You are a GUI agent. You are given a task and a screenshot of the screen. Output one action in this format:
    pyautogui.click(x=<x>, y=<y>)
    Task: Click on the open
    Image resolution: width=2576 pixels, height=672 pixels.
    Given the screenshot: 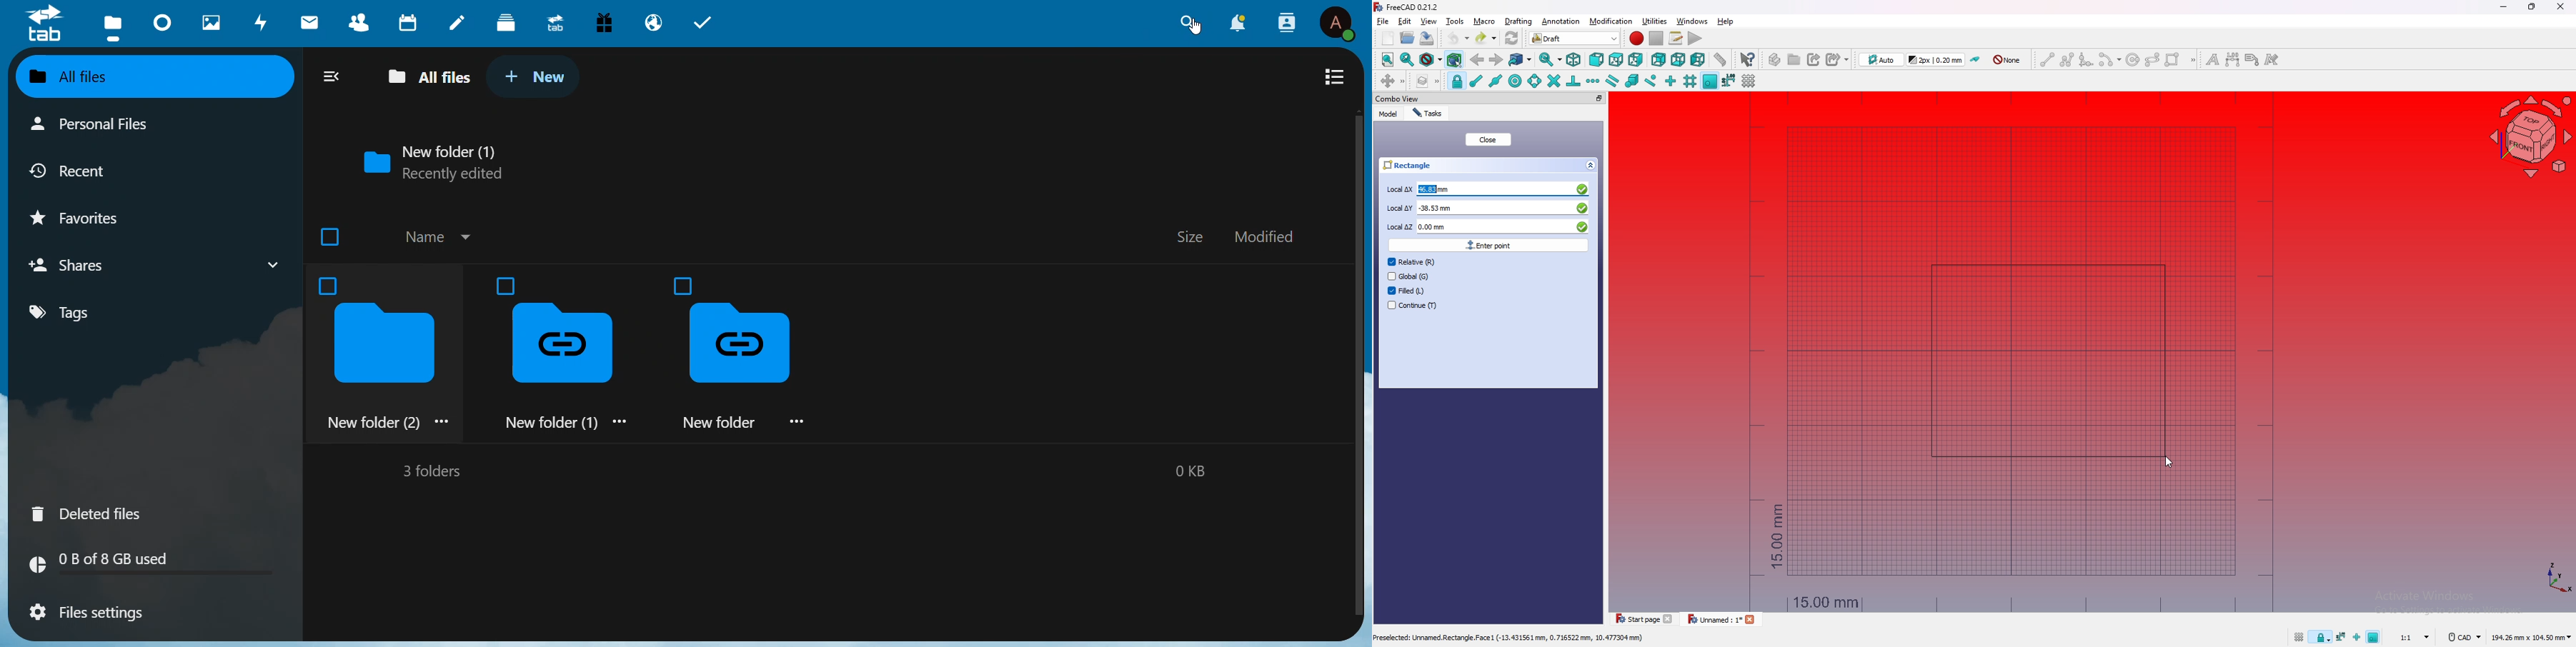 What is the action you would take?
    pyautogui.click(x=1408, y=38)
    